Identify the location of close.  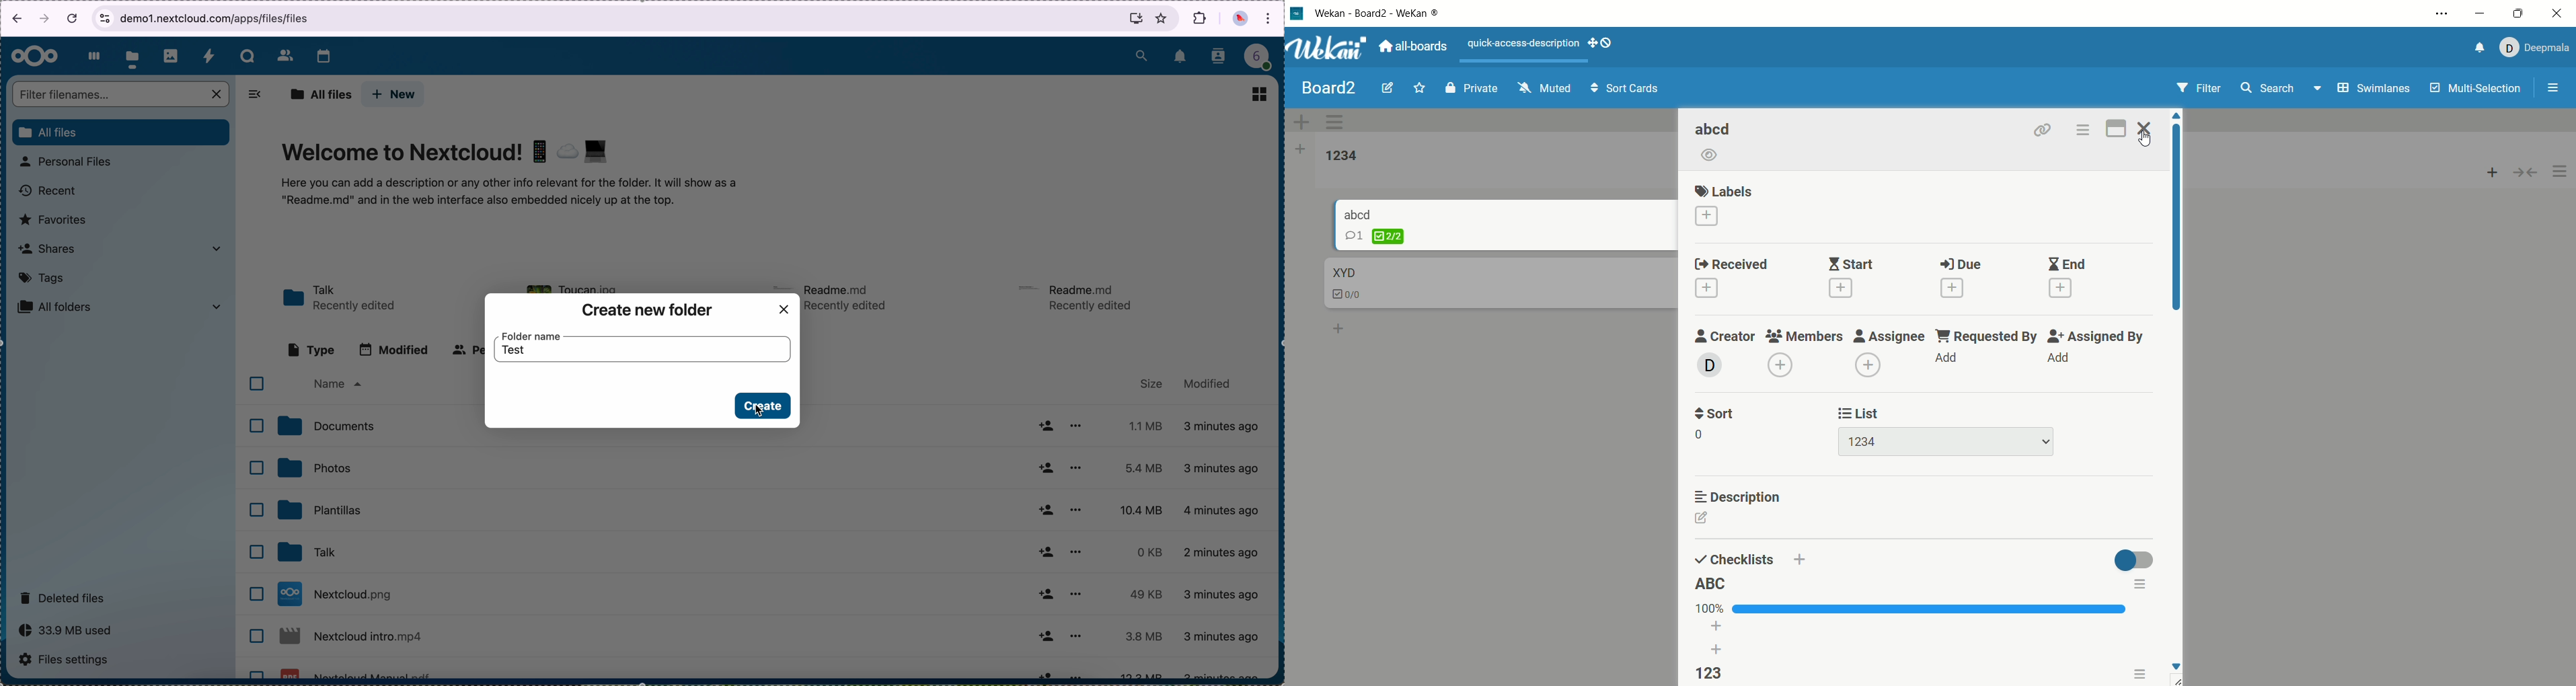
(2148, 122).